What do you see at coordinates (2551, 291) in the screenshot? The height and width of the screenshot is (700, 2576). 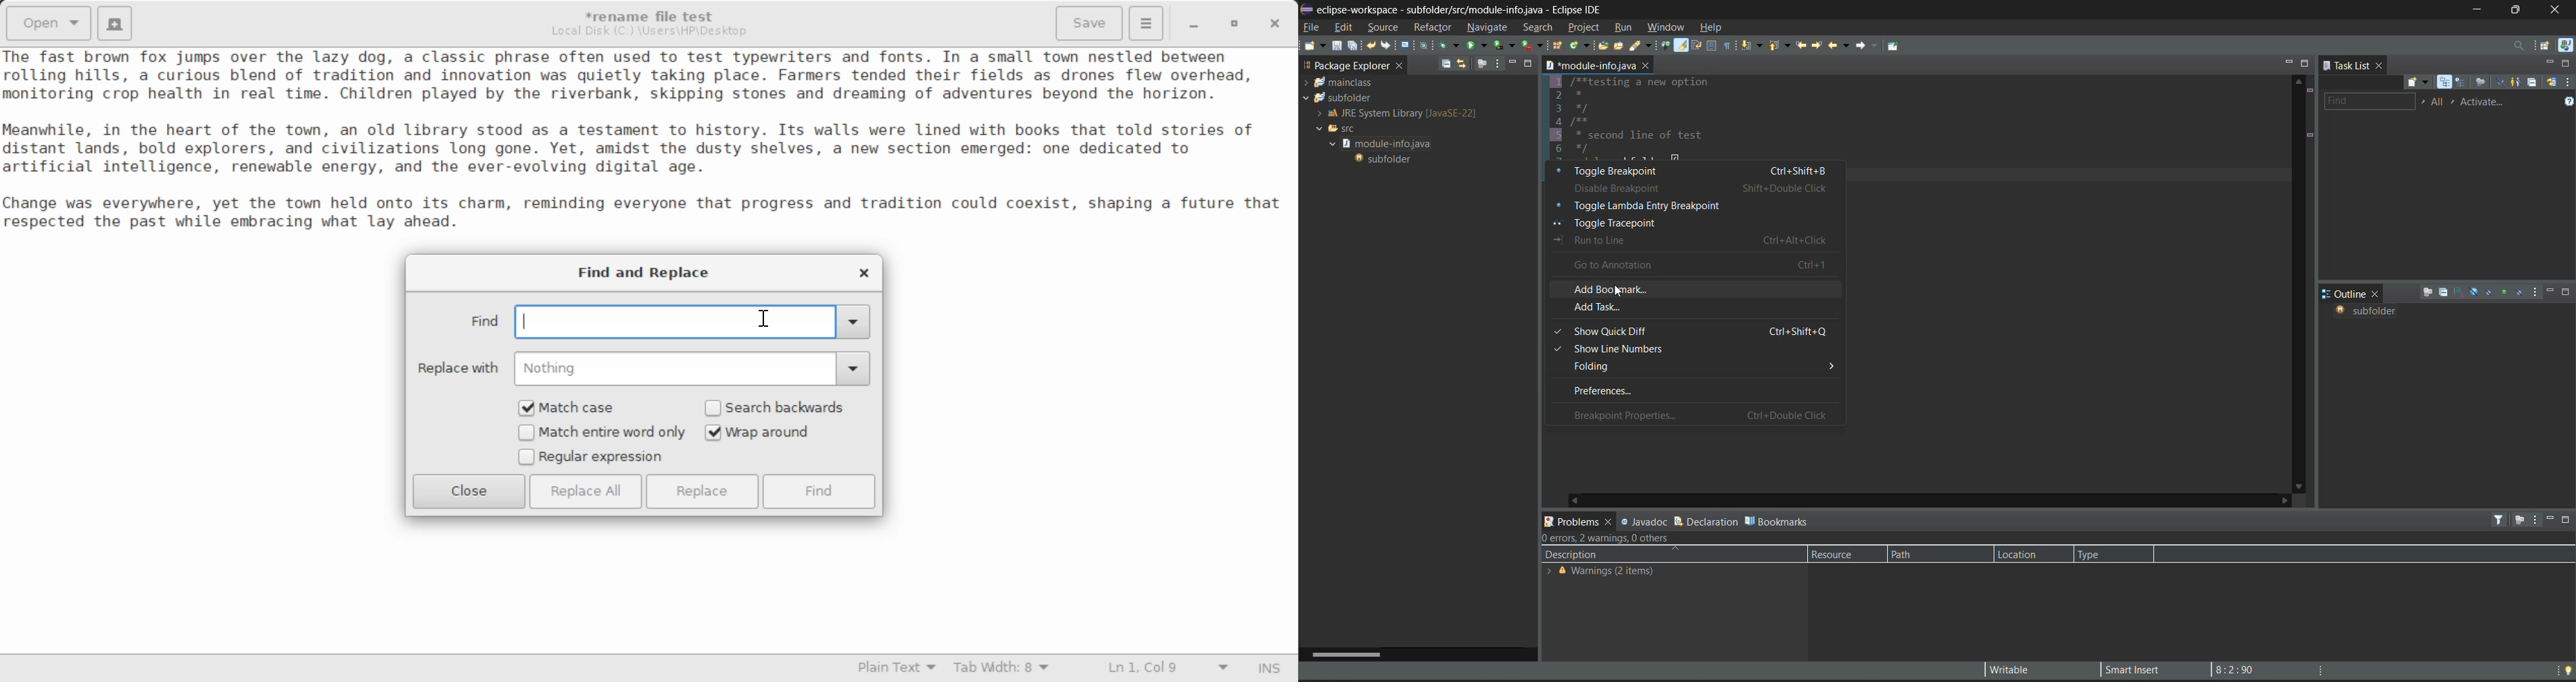 I see `minimize` at bounding box center [2551, 291].